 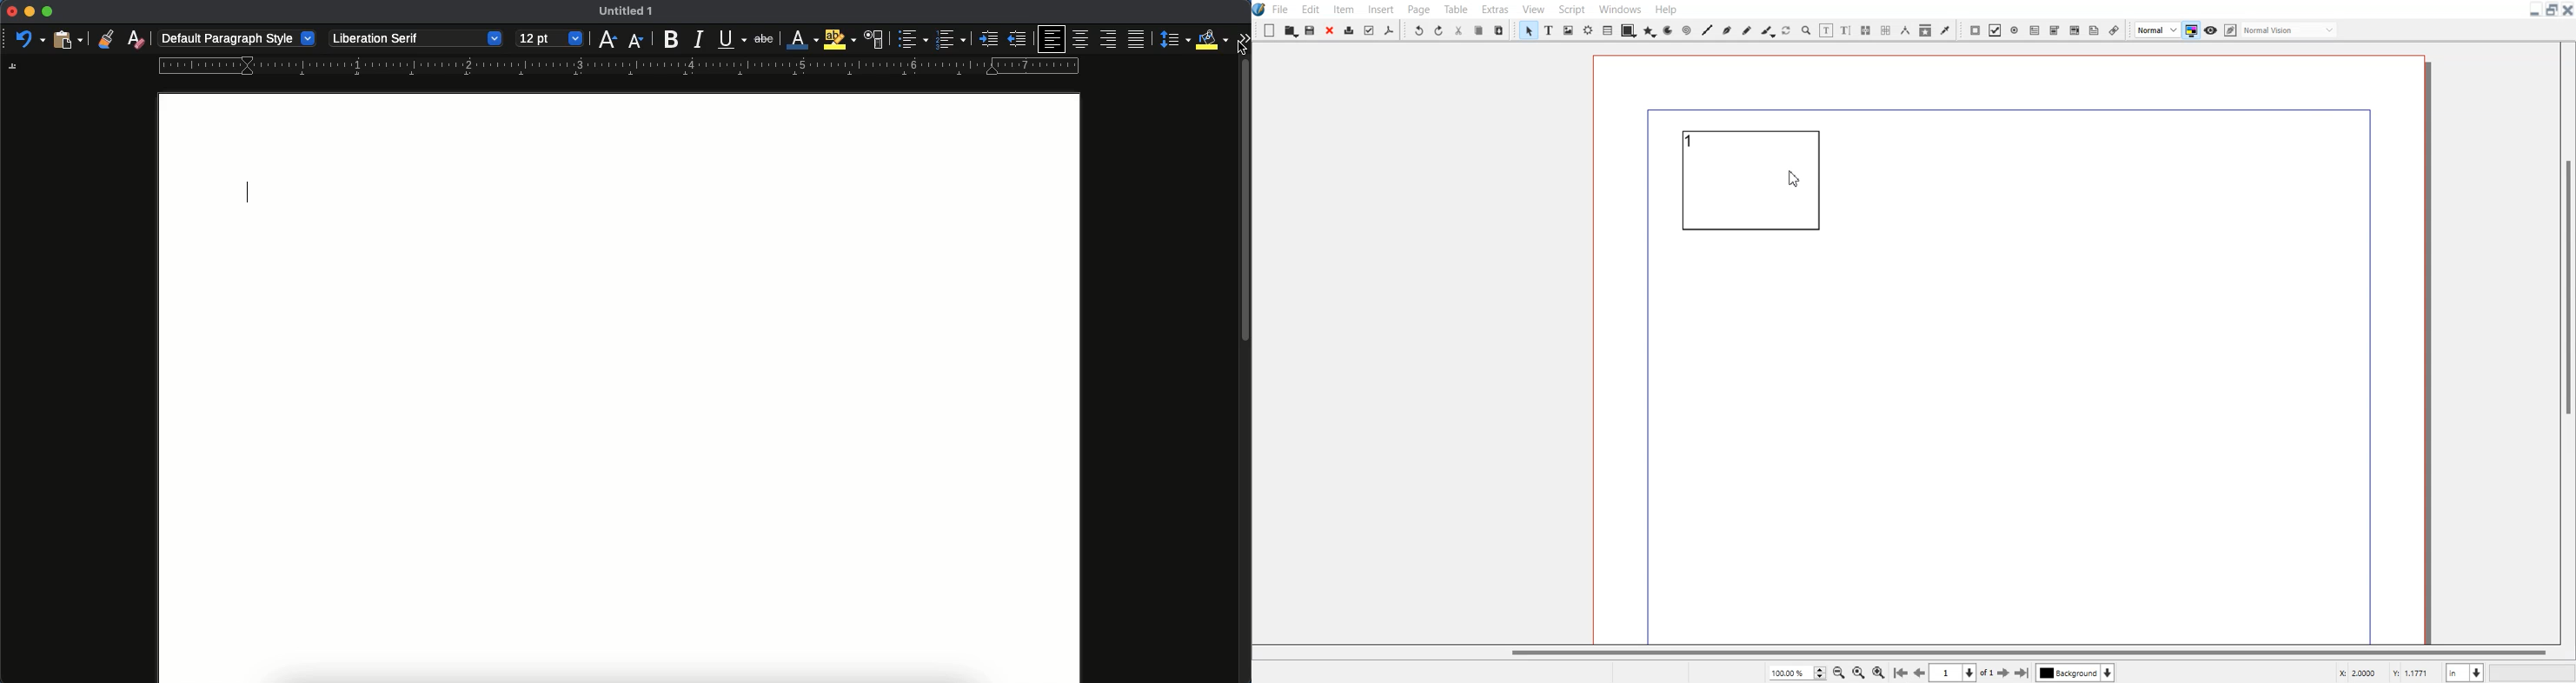 I want to click on Go to the next page, so click(x=2004, y=673).